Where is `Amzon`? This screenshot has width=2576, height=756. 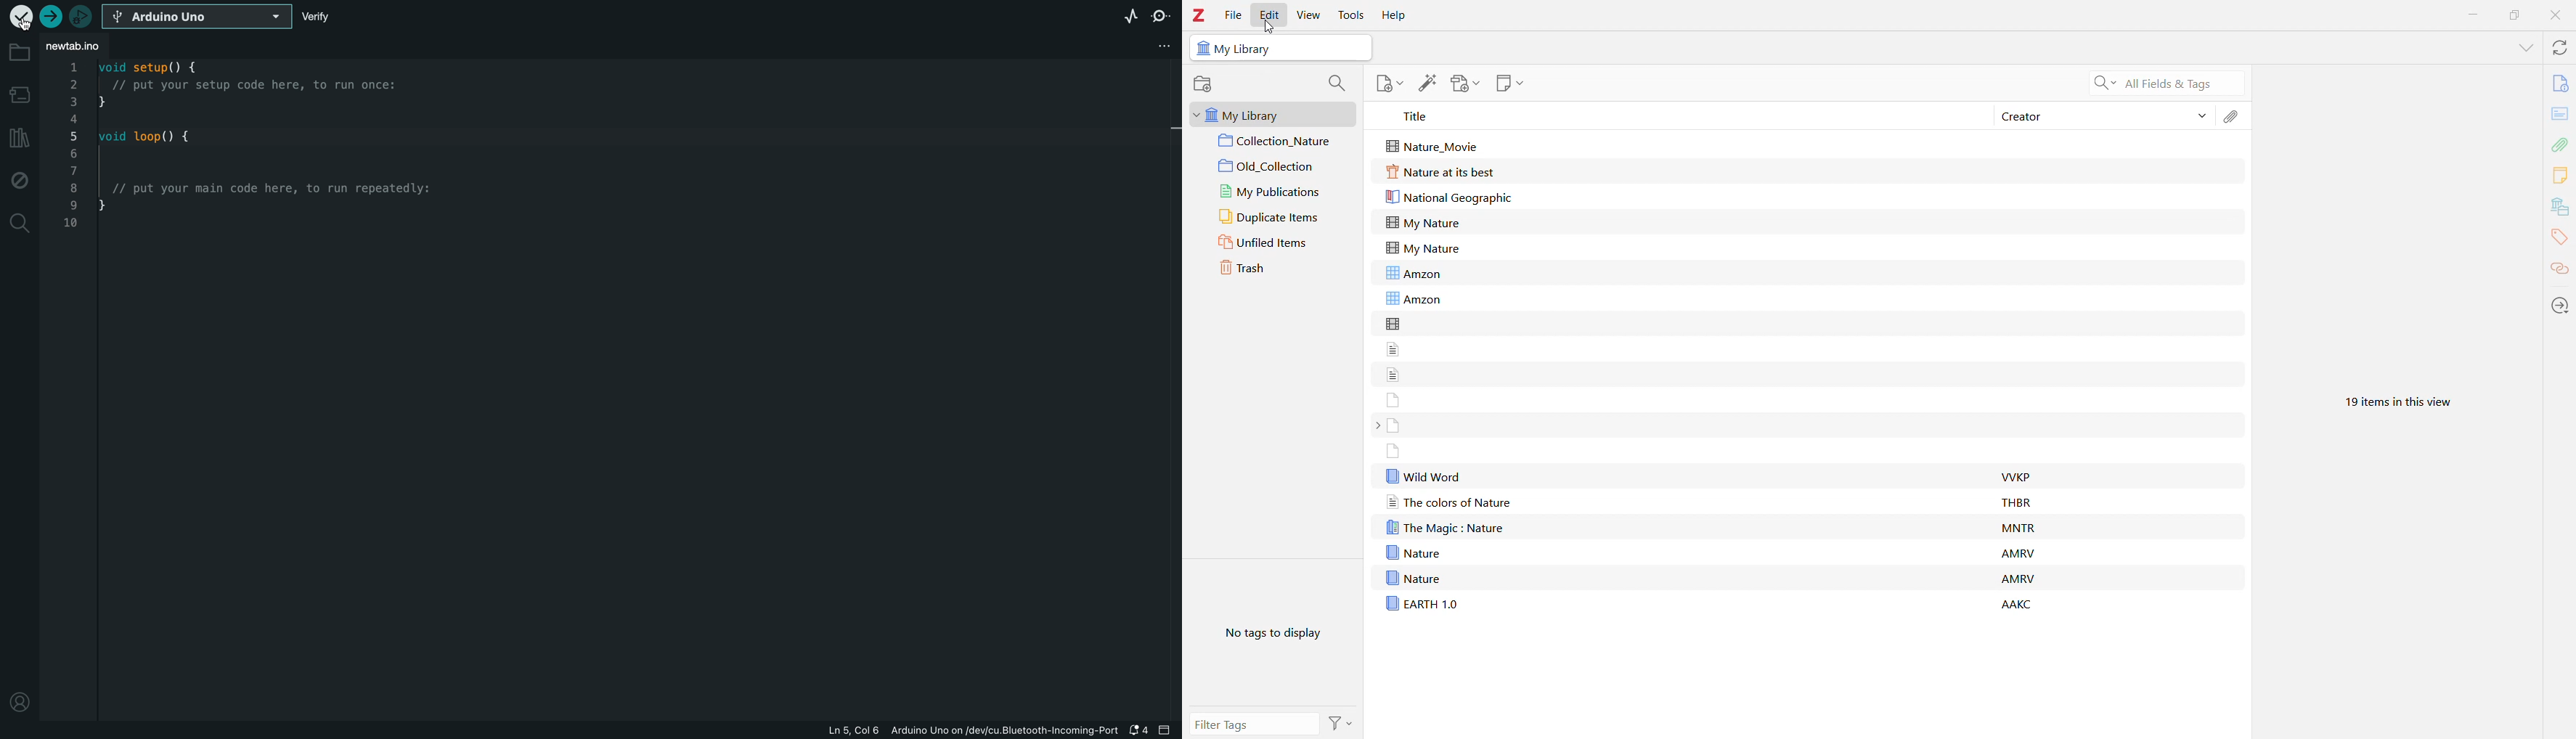
Amzon is located at coordinates (1419, 272).